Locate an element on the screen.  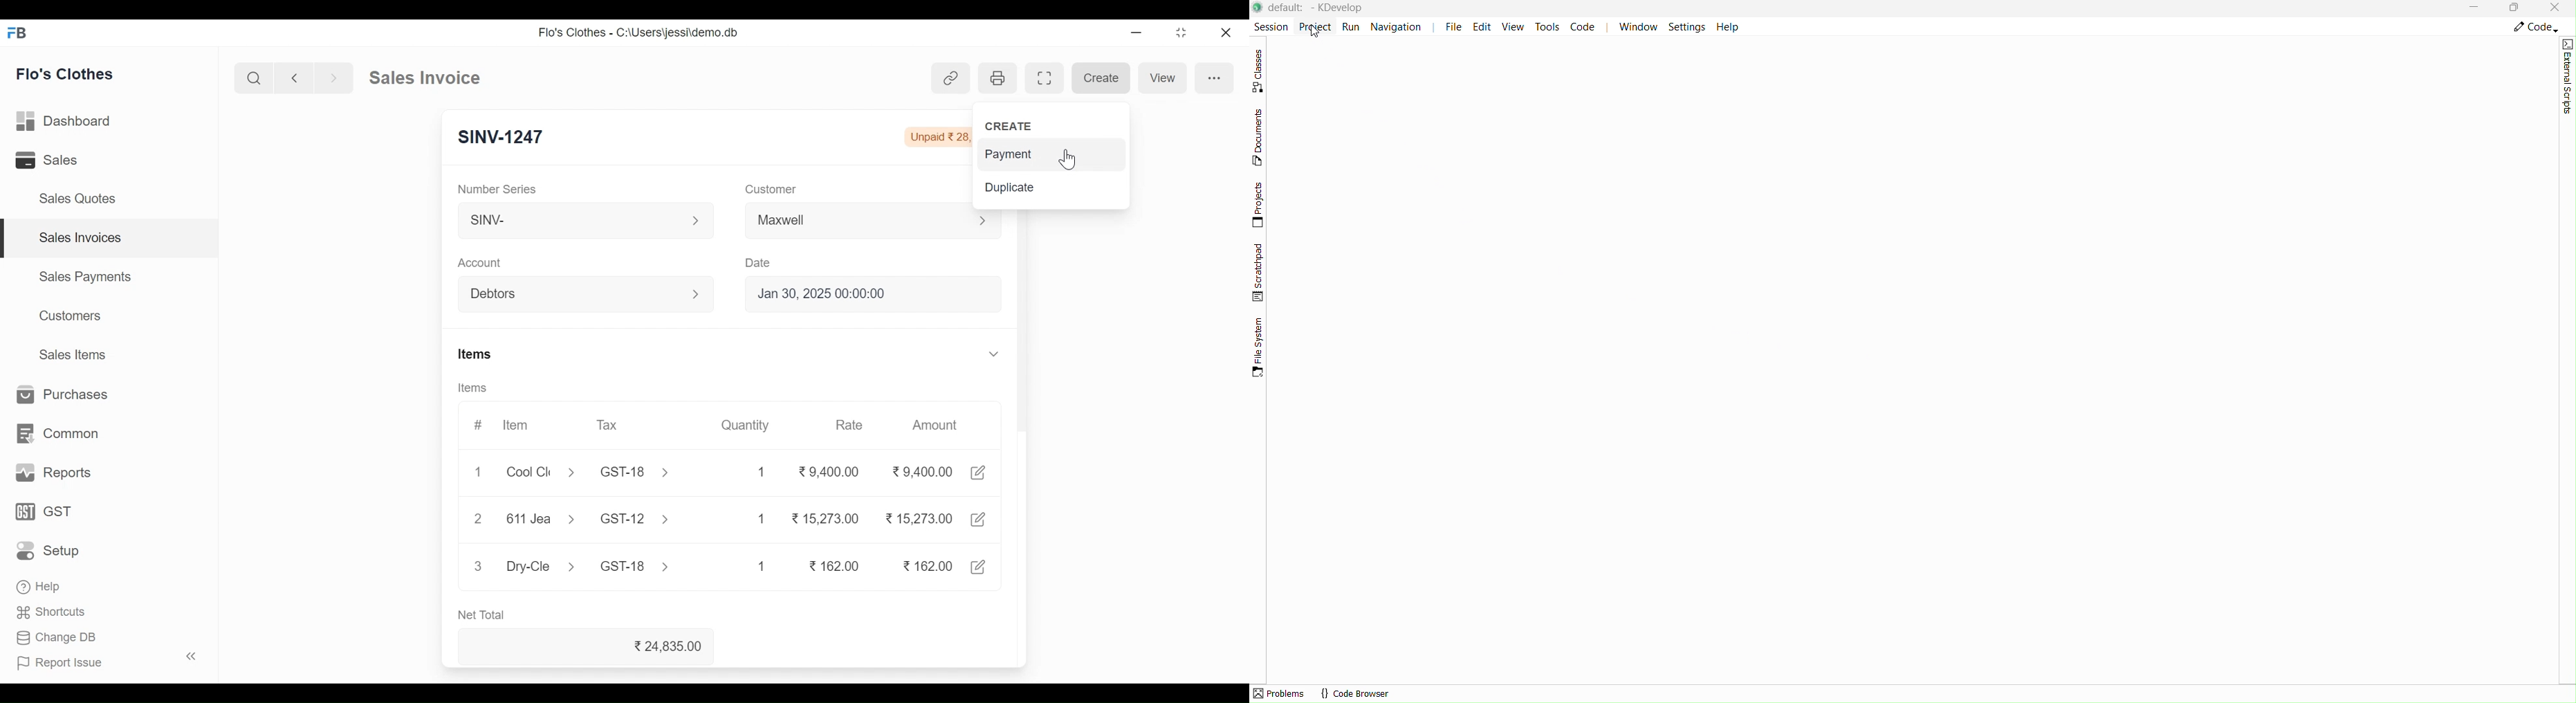
Rate is located at coordinates (851, 424).